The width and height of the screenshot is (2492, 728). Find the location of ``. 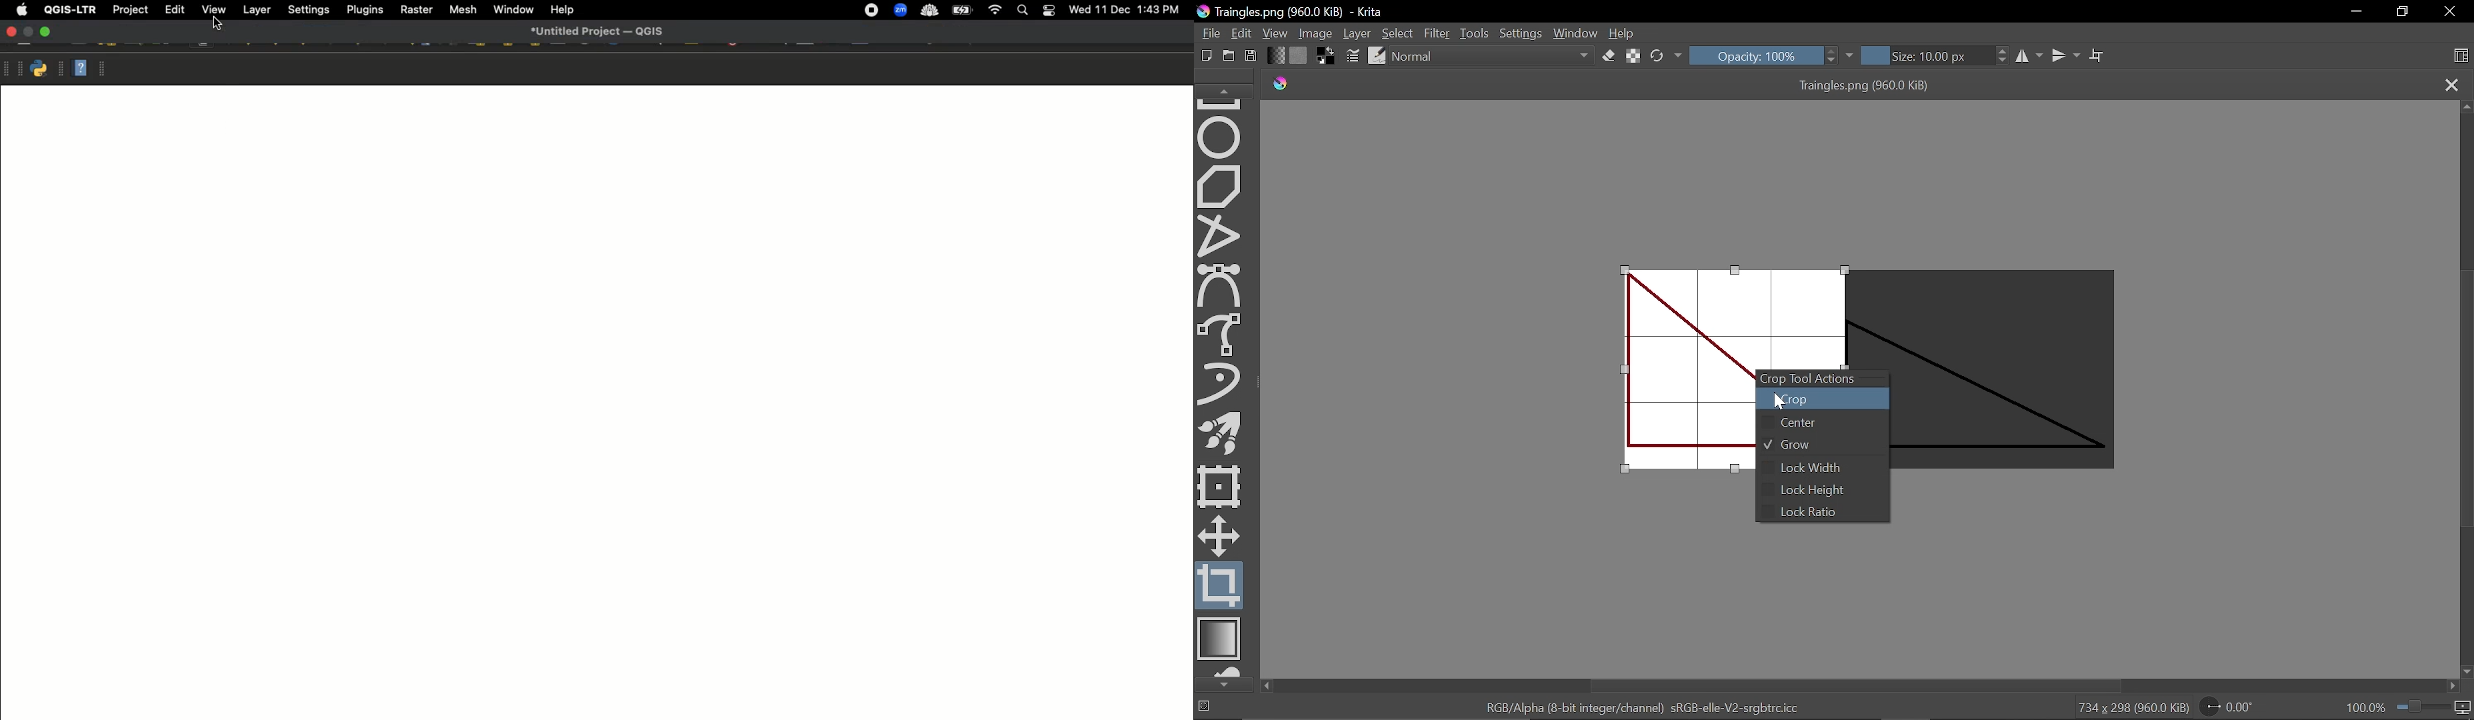

 is located at coordinates (21, 68).